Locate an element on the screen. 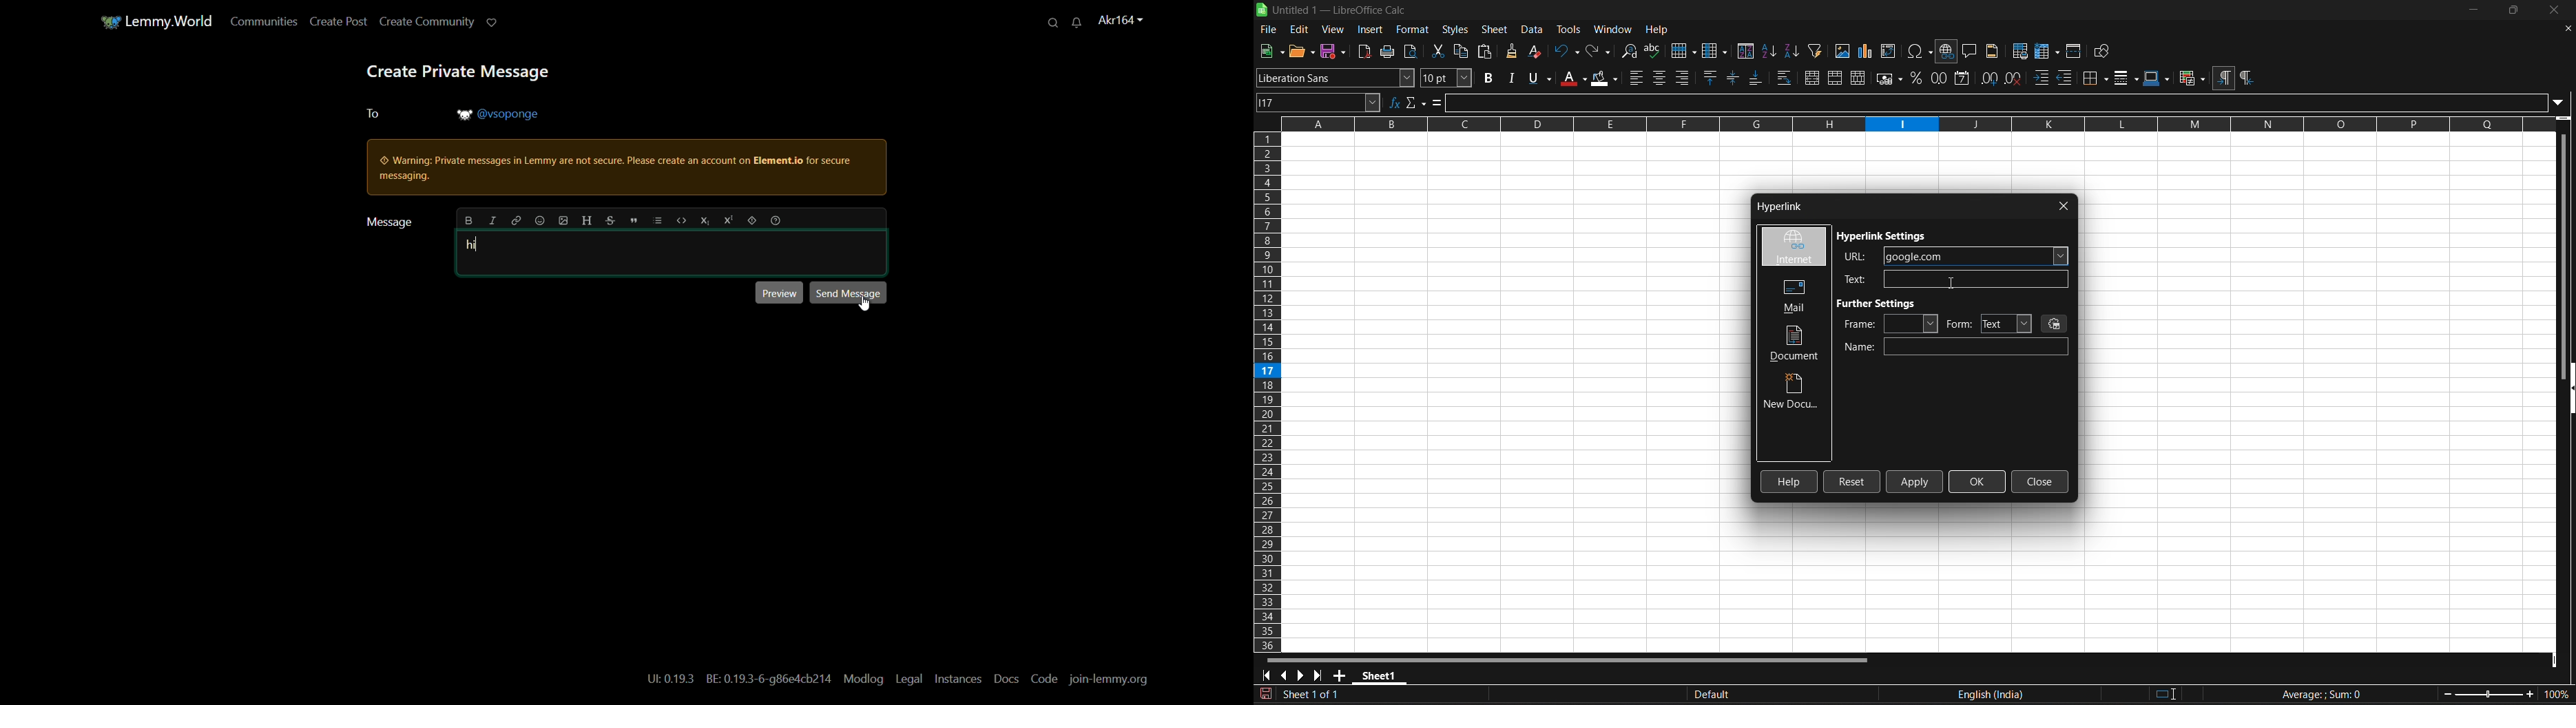  styles is located at coordinates (1455, 30).